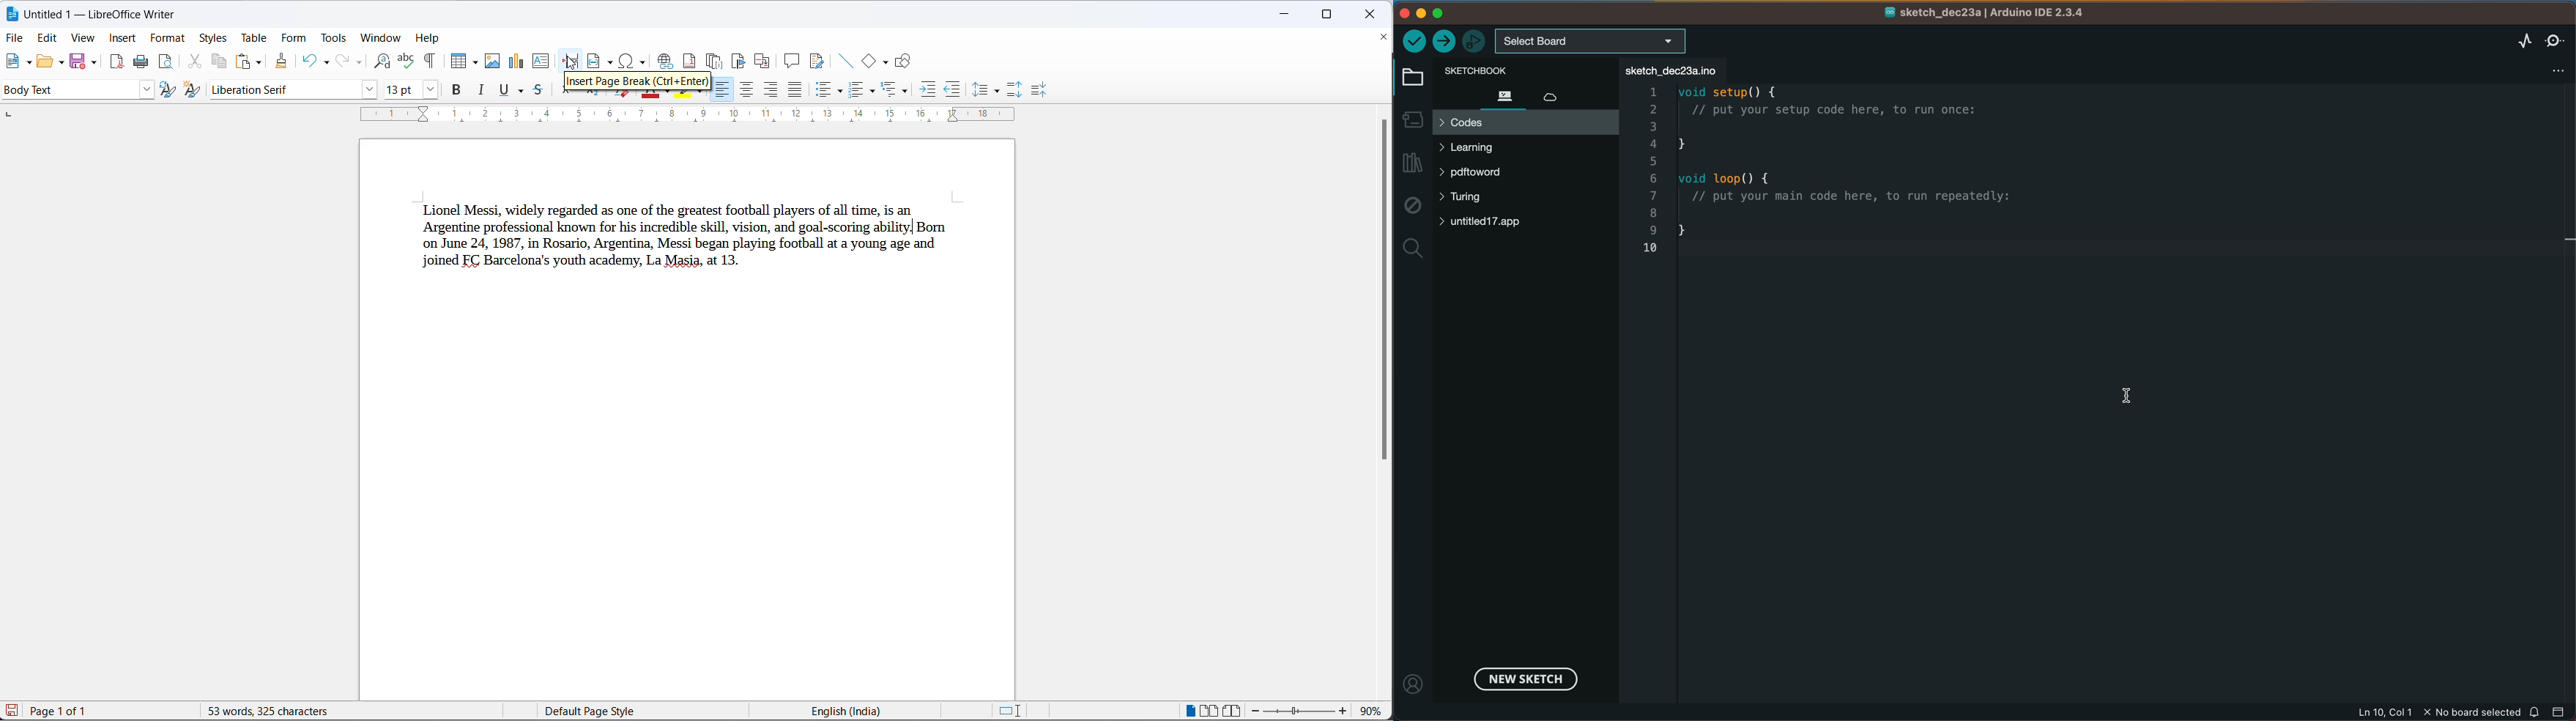  Describe the element at coordinates (1344, 711) in the screenshot. I see `zoom increase` at that location.